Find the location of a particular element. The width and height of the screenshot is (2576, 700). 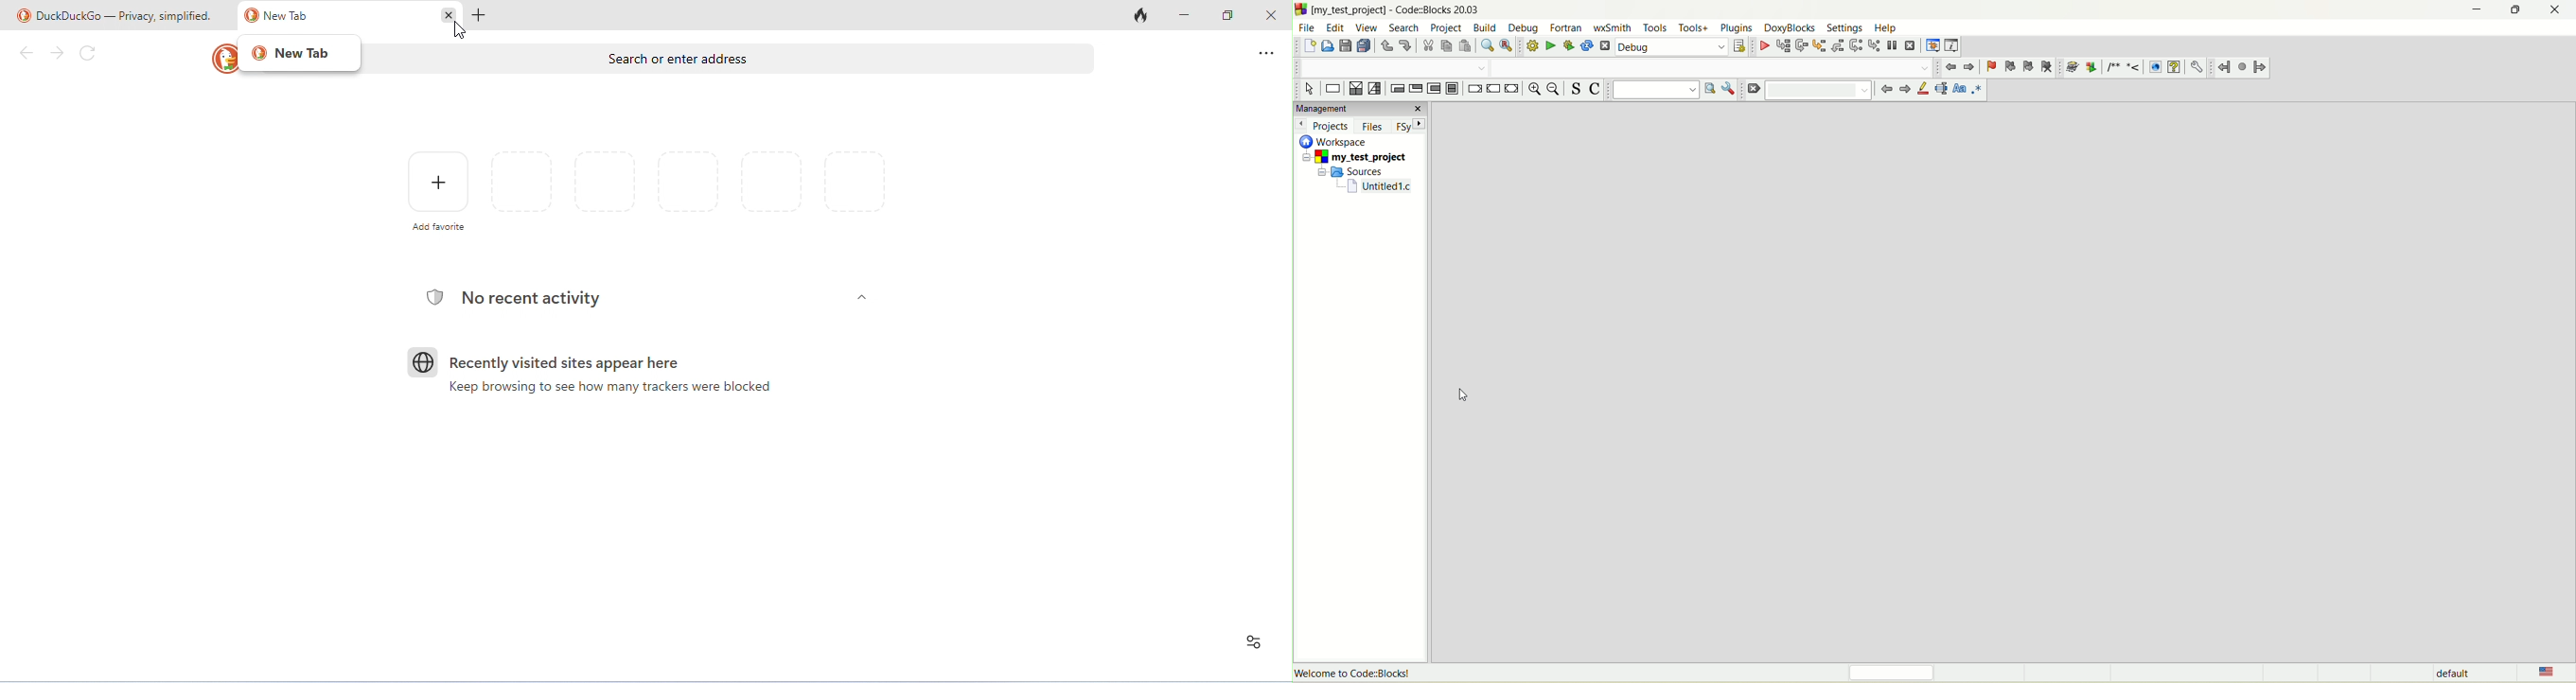

blank space is located at coordinates (1818, 90).